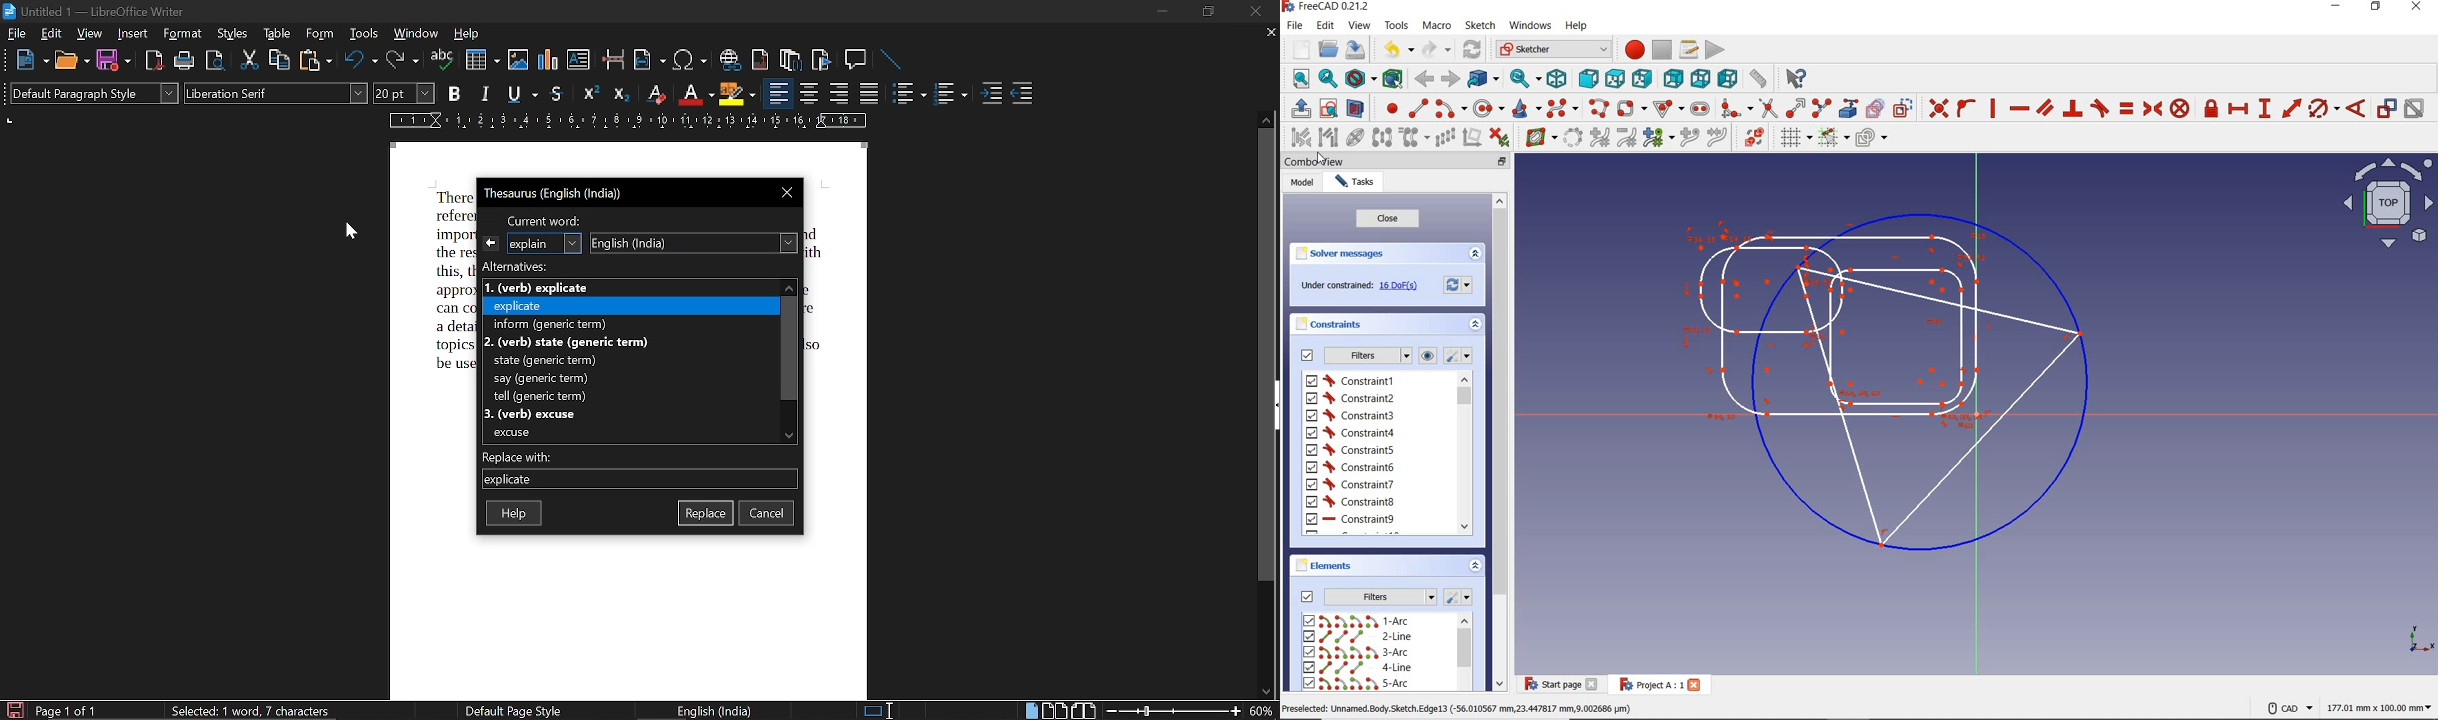 This screenshot has width=2464, height=728. I want to click on superscript, so click(590, 95).